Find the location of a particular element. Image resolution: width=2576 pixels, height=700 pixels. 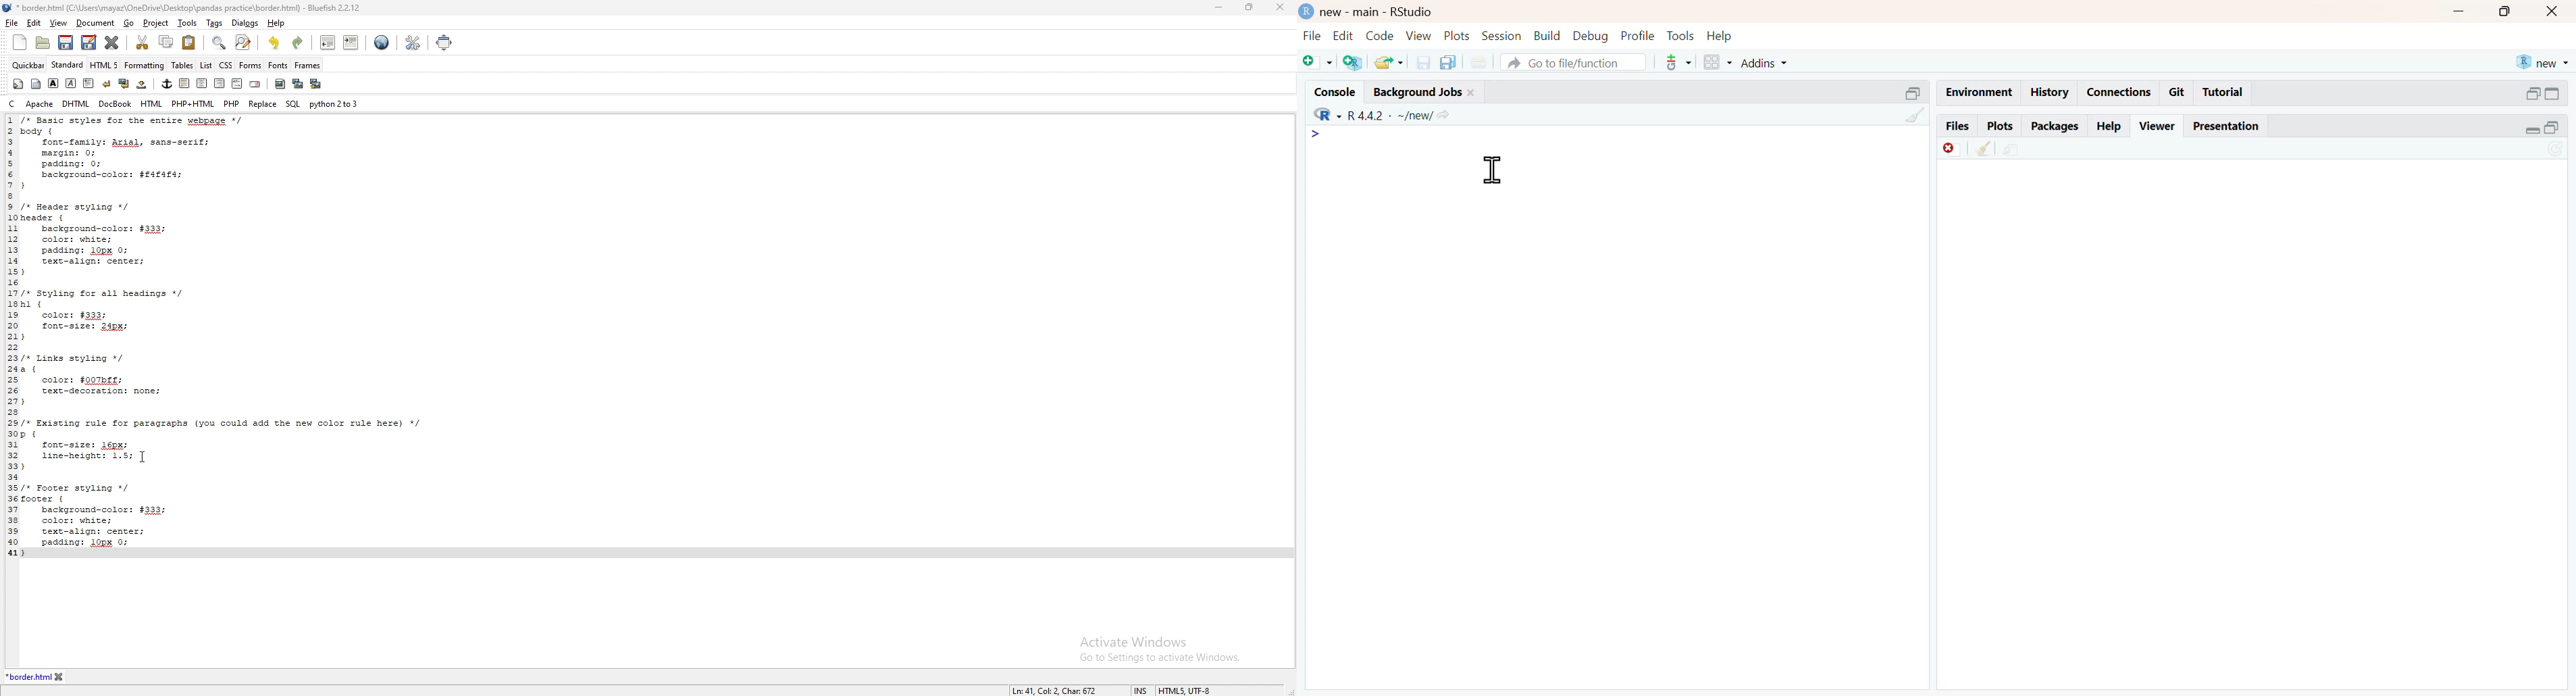

open in separate window is located at coordinates (2552, 127).